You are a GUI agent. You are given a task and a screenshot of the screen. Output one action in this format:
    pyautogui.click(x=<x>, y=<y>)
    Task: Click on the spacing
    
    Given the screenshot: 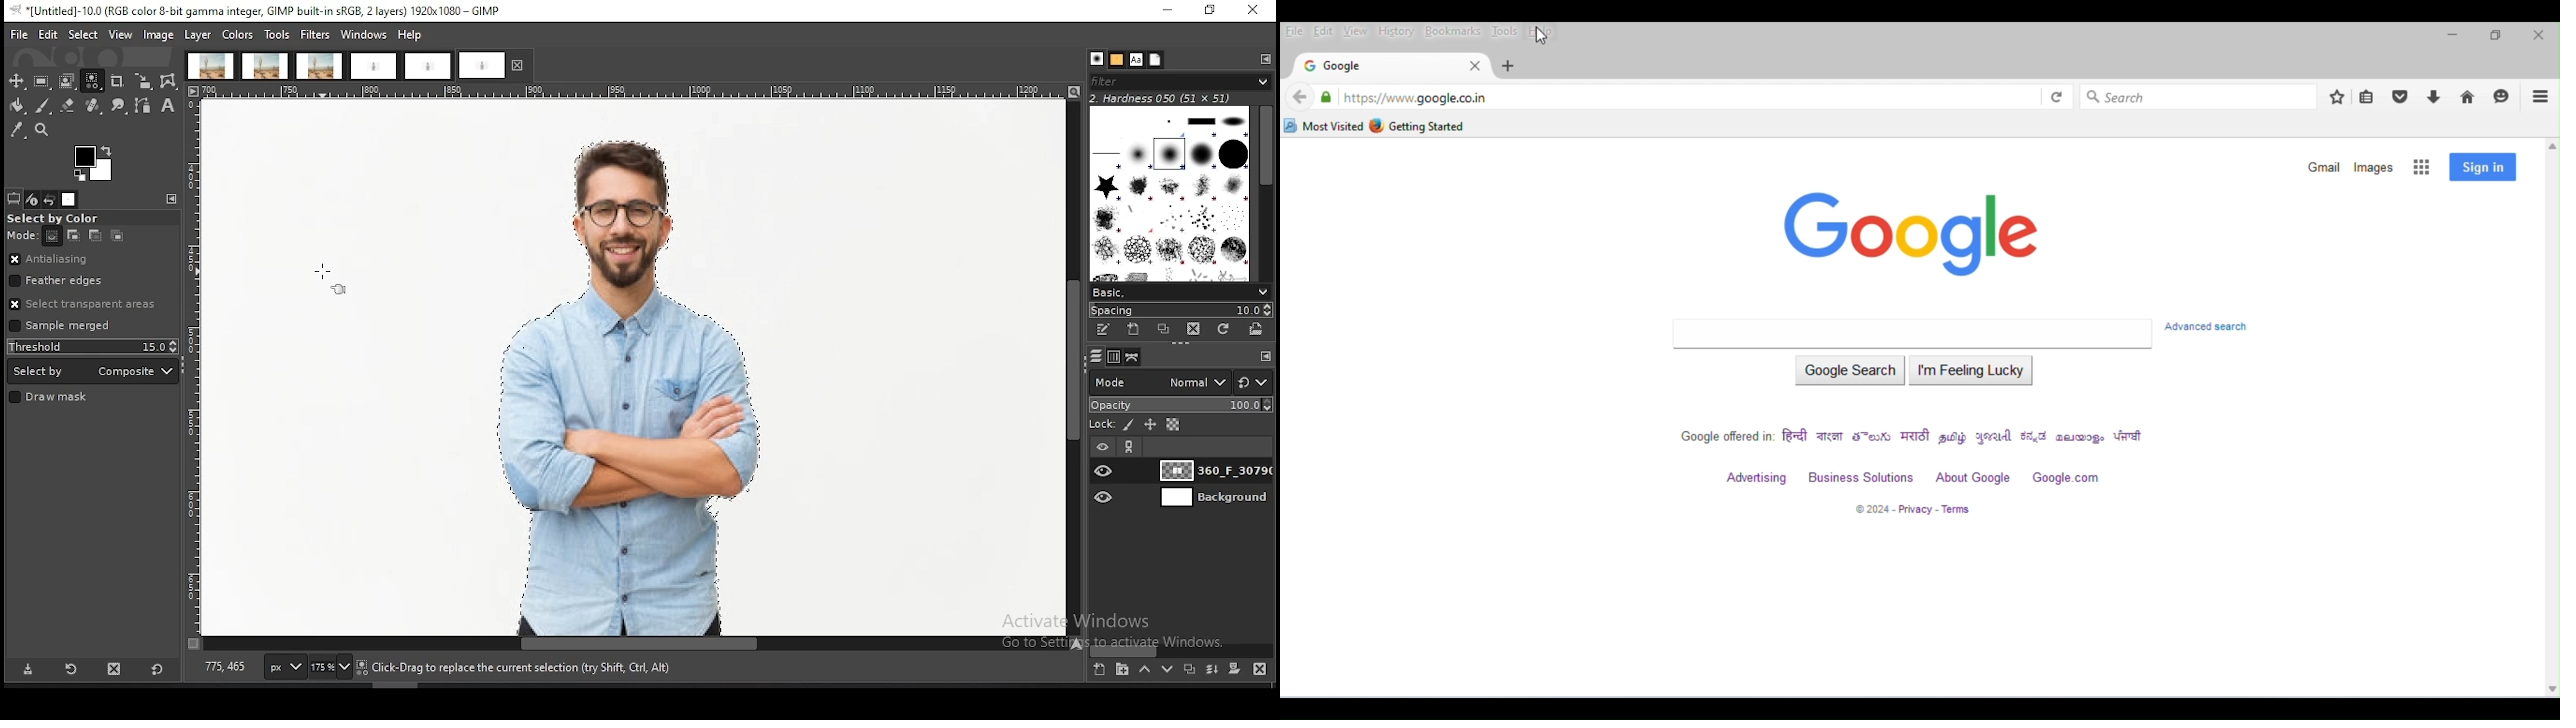 What is the action you would take?
    pyautogui.click(x=1178, y=311)
    